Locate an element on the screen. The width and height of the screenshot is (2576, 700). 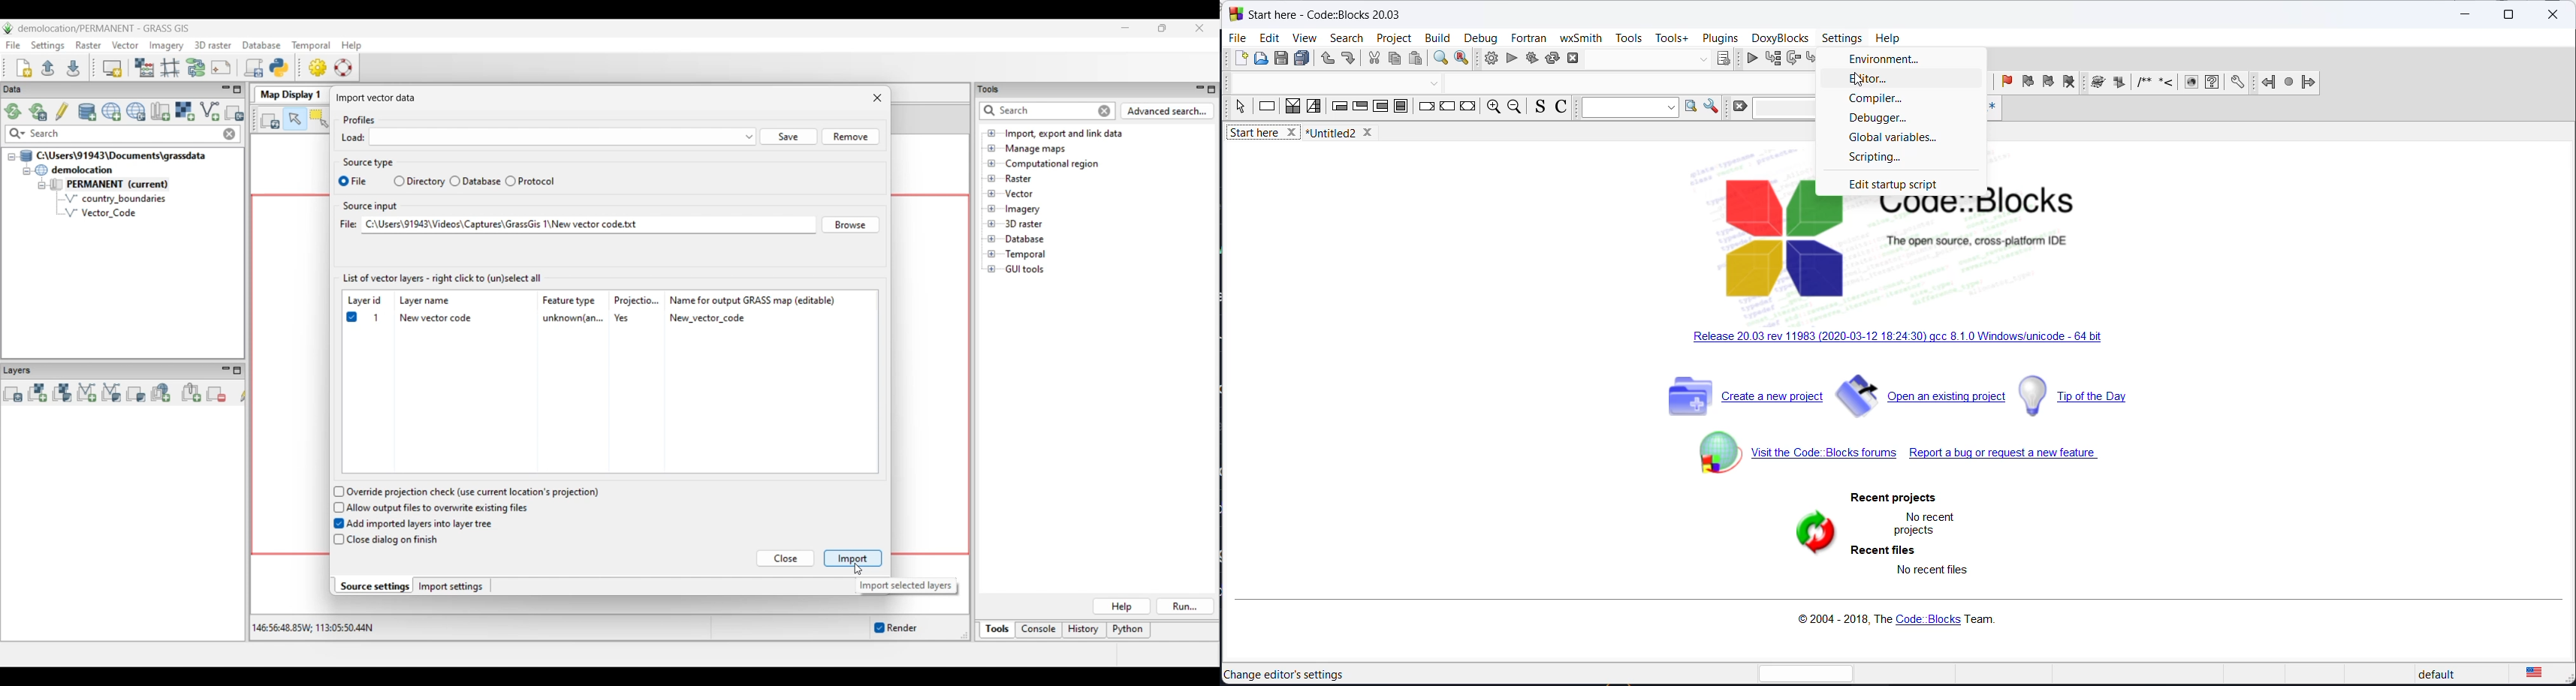
Debug is located at coordinates (1480, 36).